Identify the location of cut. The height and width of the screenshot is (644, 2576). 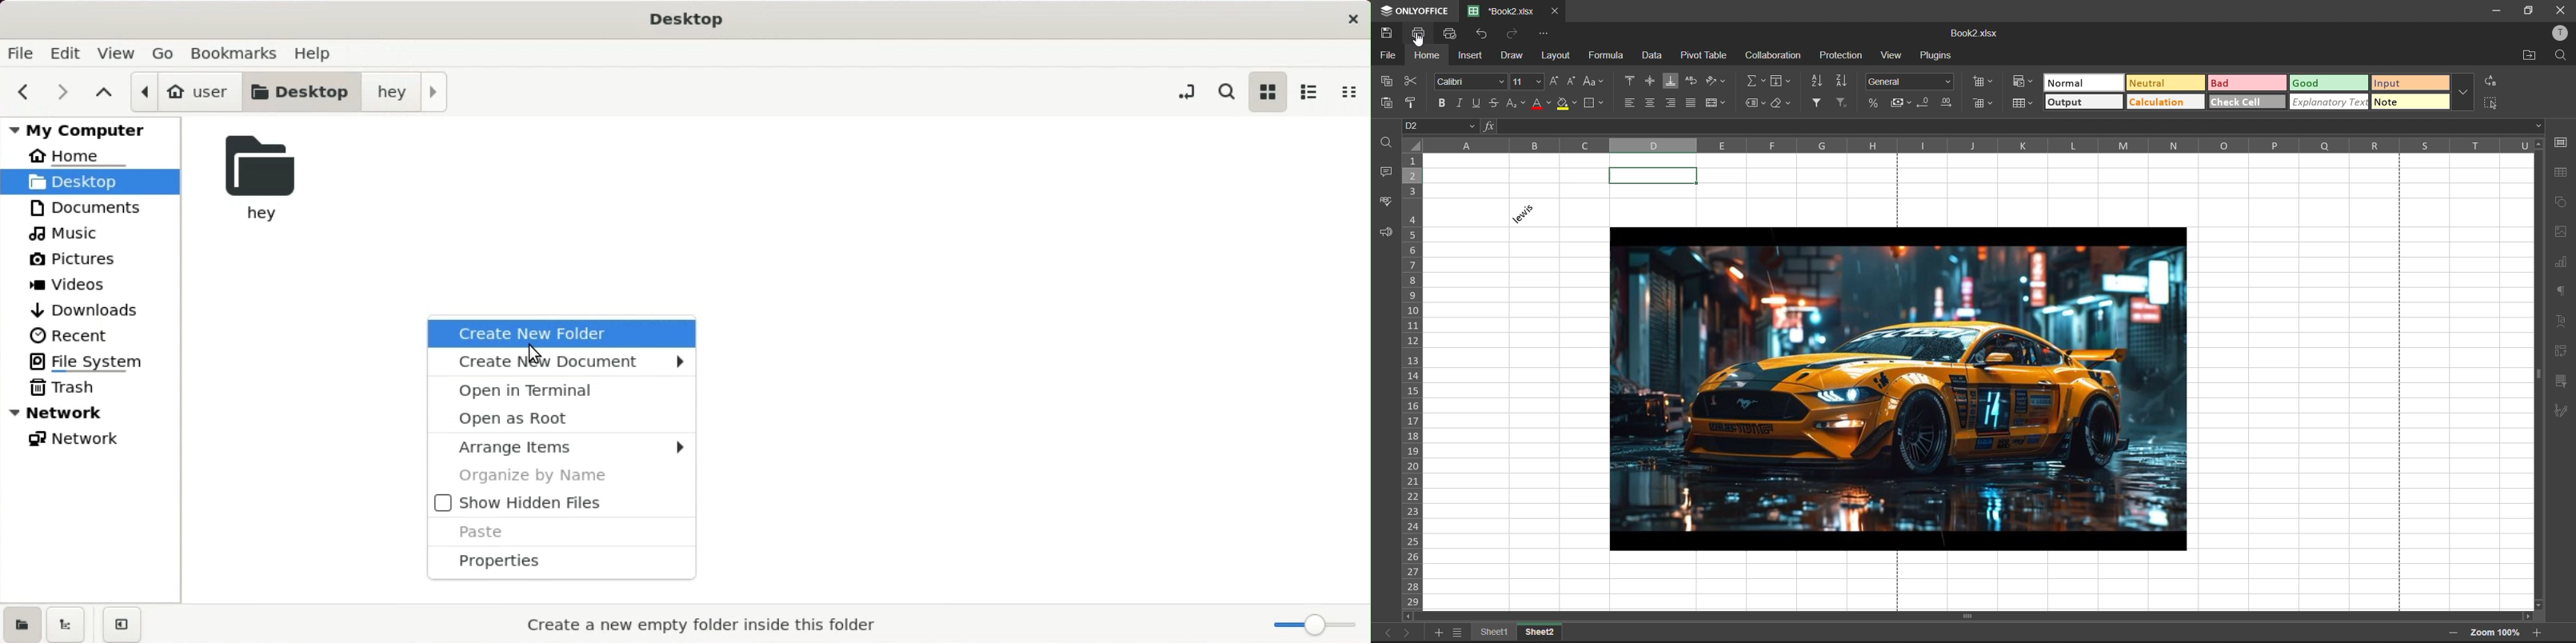
(1410, 82).